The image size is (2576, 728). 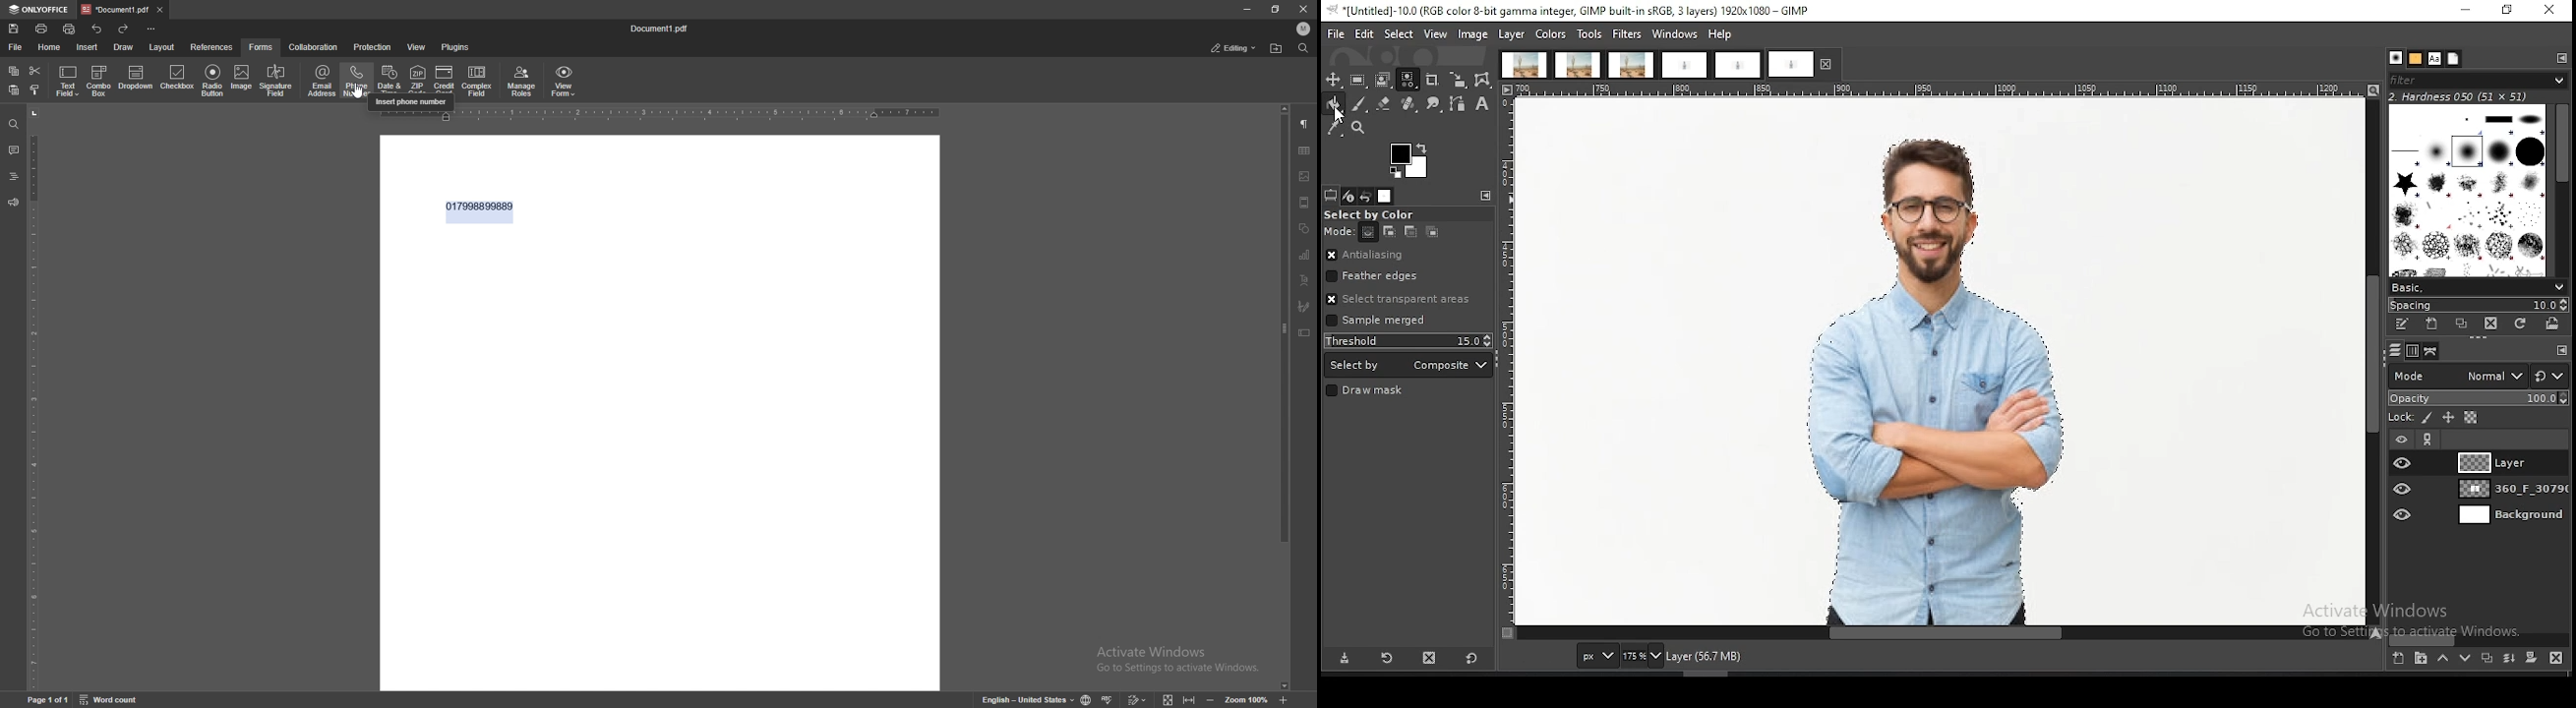 I want to click on project tab, so click(x=1632, y=65).